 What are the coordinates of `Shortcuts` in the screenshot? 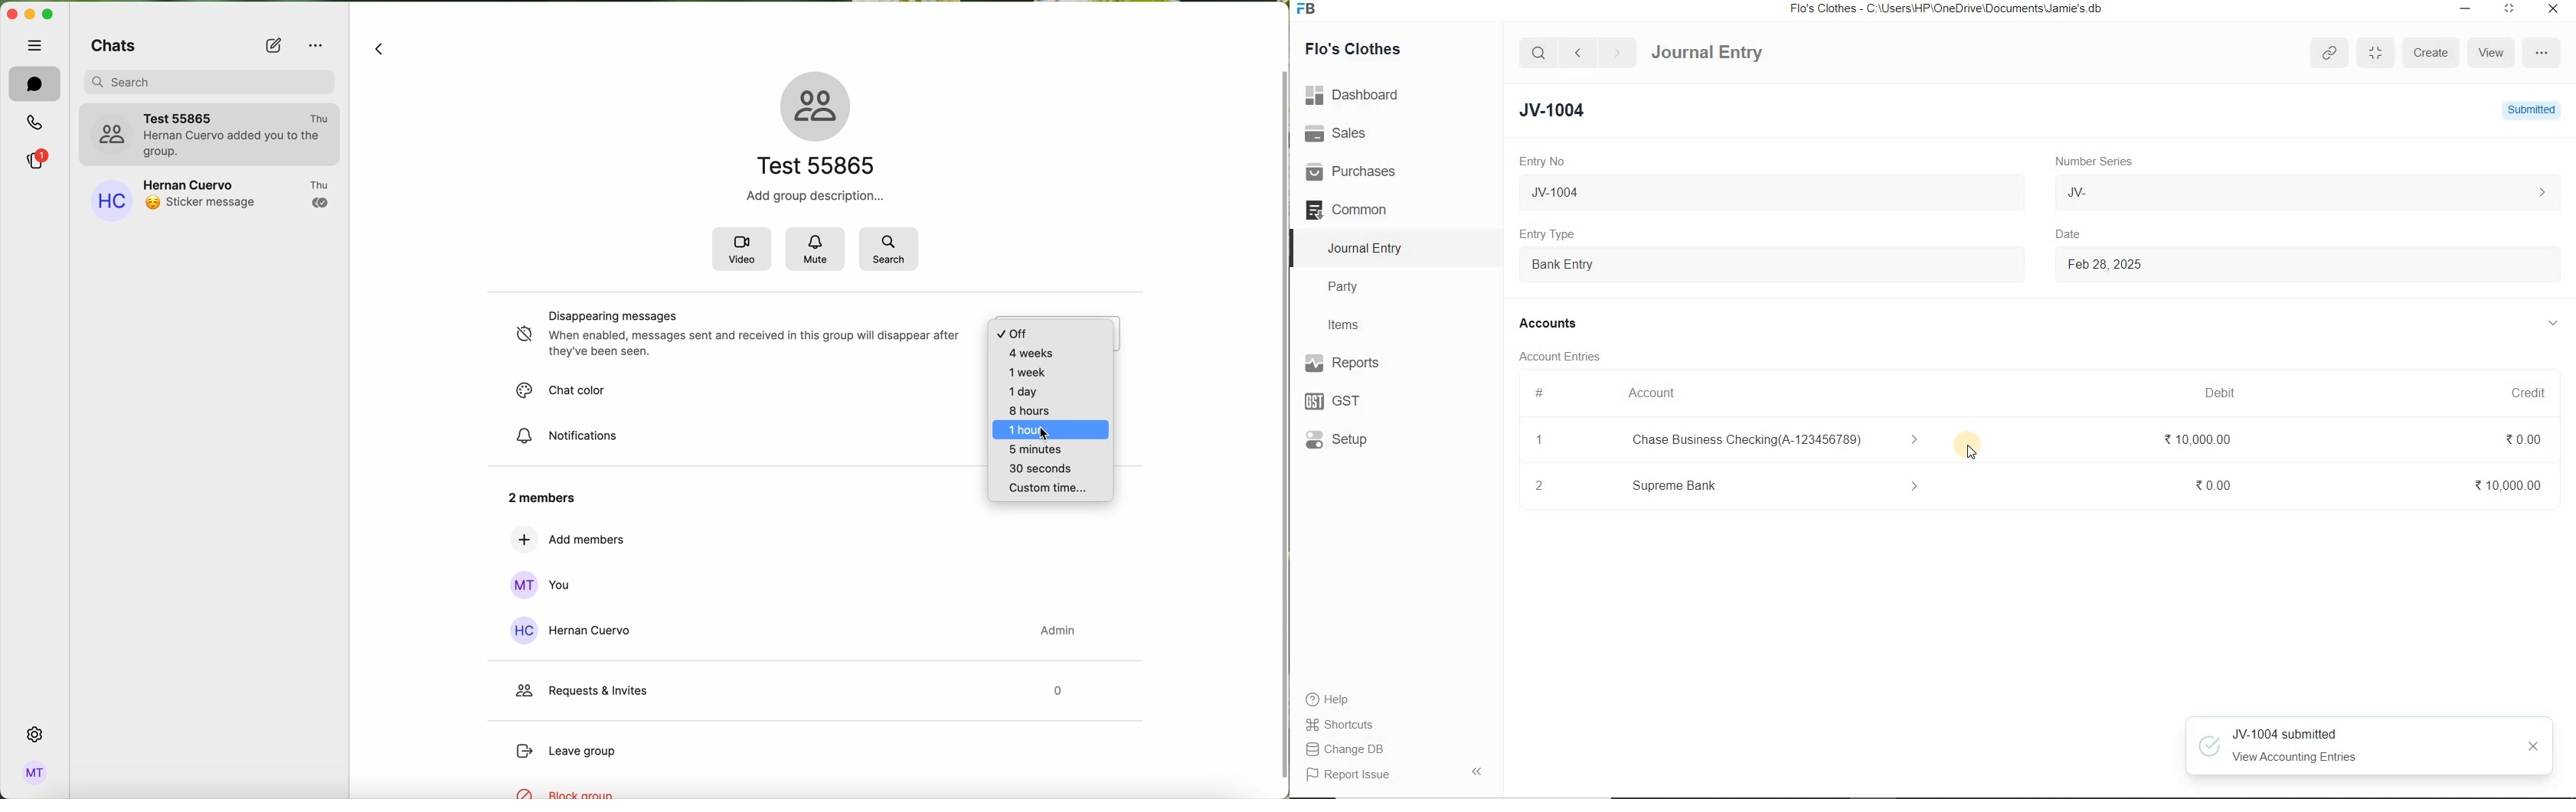 It's located at (1354, 725).